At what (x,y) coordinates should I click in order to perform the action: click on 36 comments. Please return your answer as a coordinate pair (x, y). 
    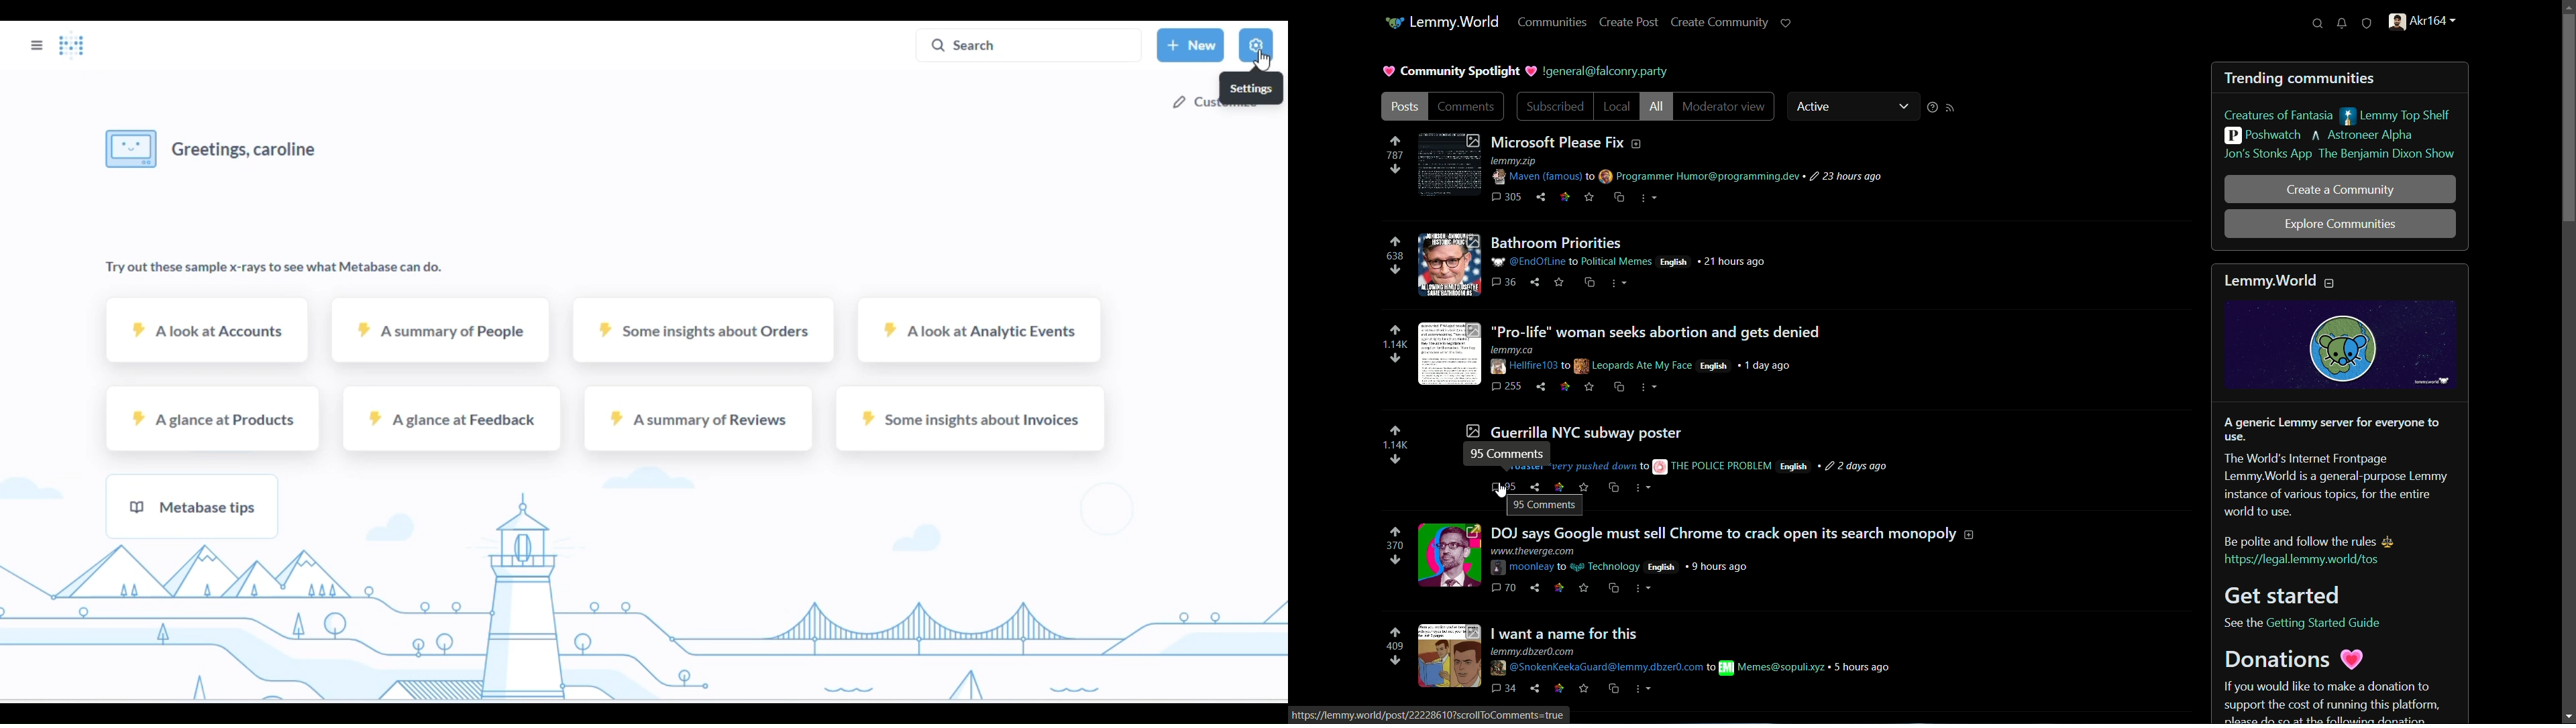
    Looking at the image, I should click on (1505, 282).